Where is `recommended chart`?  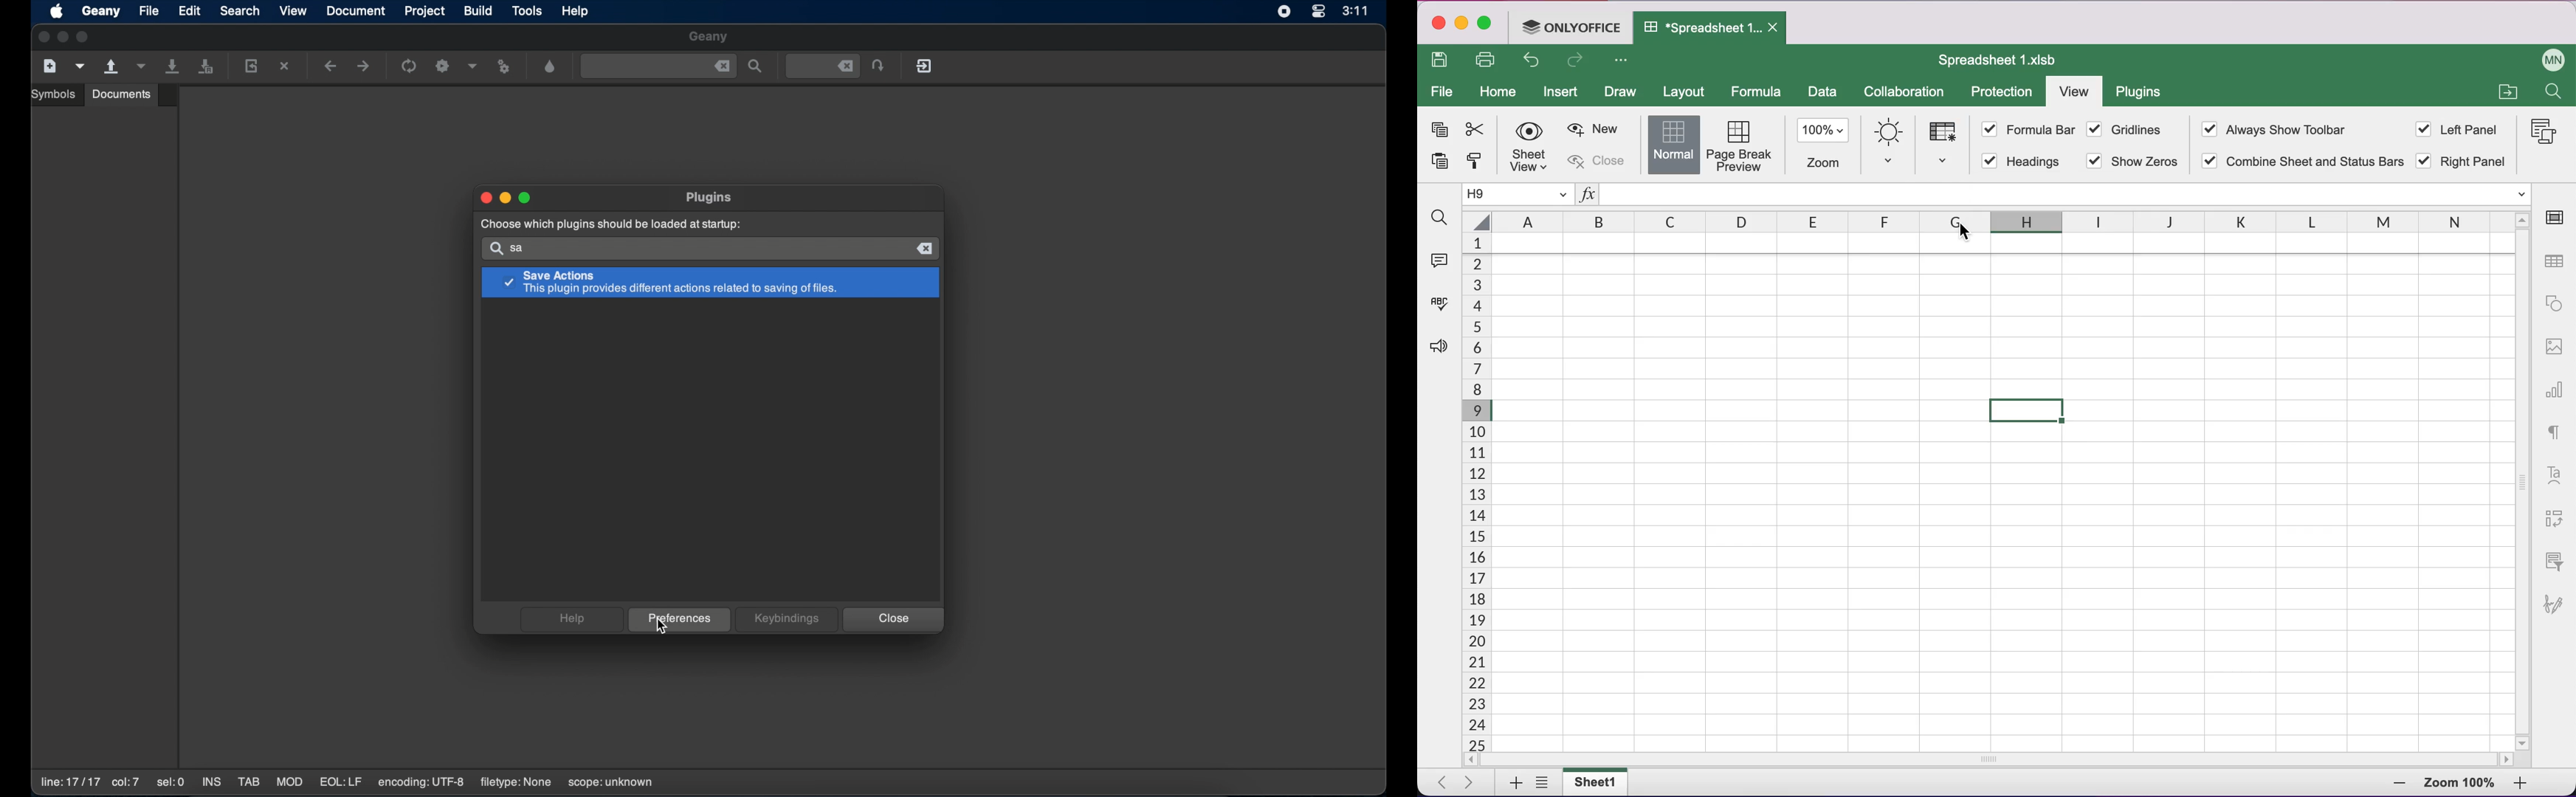
recommended chart is located at coordinates (1823, 141).